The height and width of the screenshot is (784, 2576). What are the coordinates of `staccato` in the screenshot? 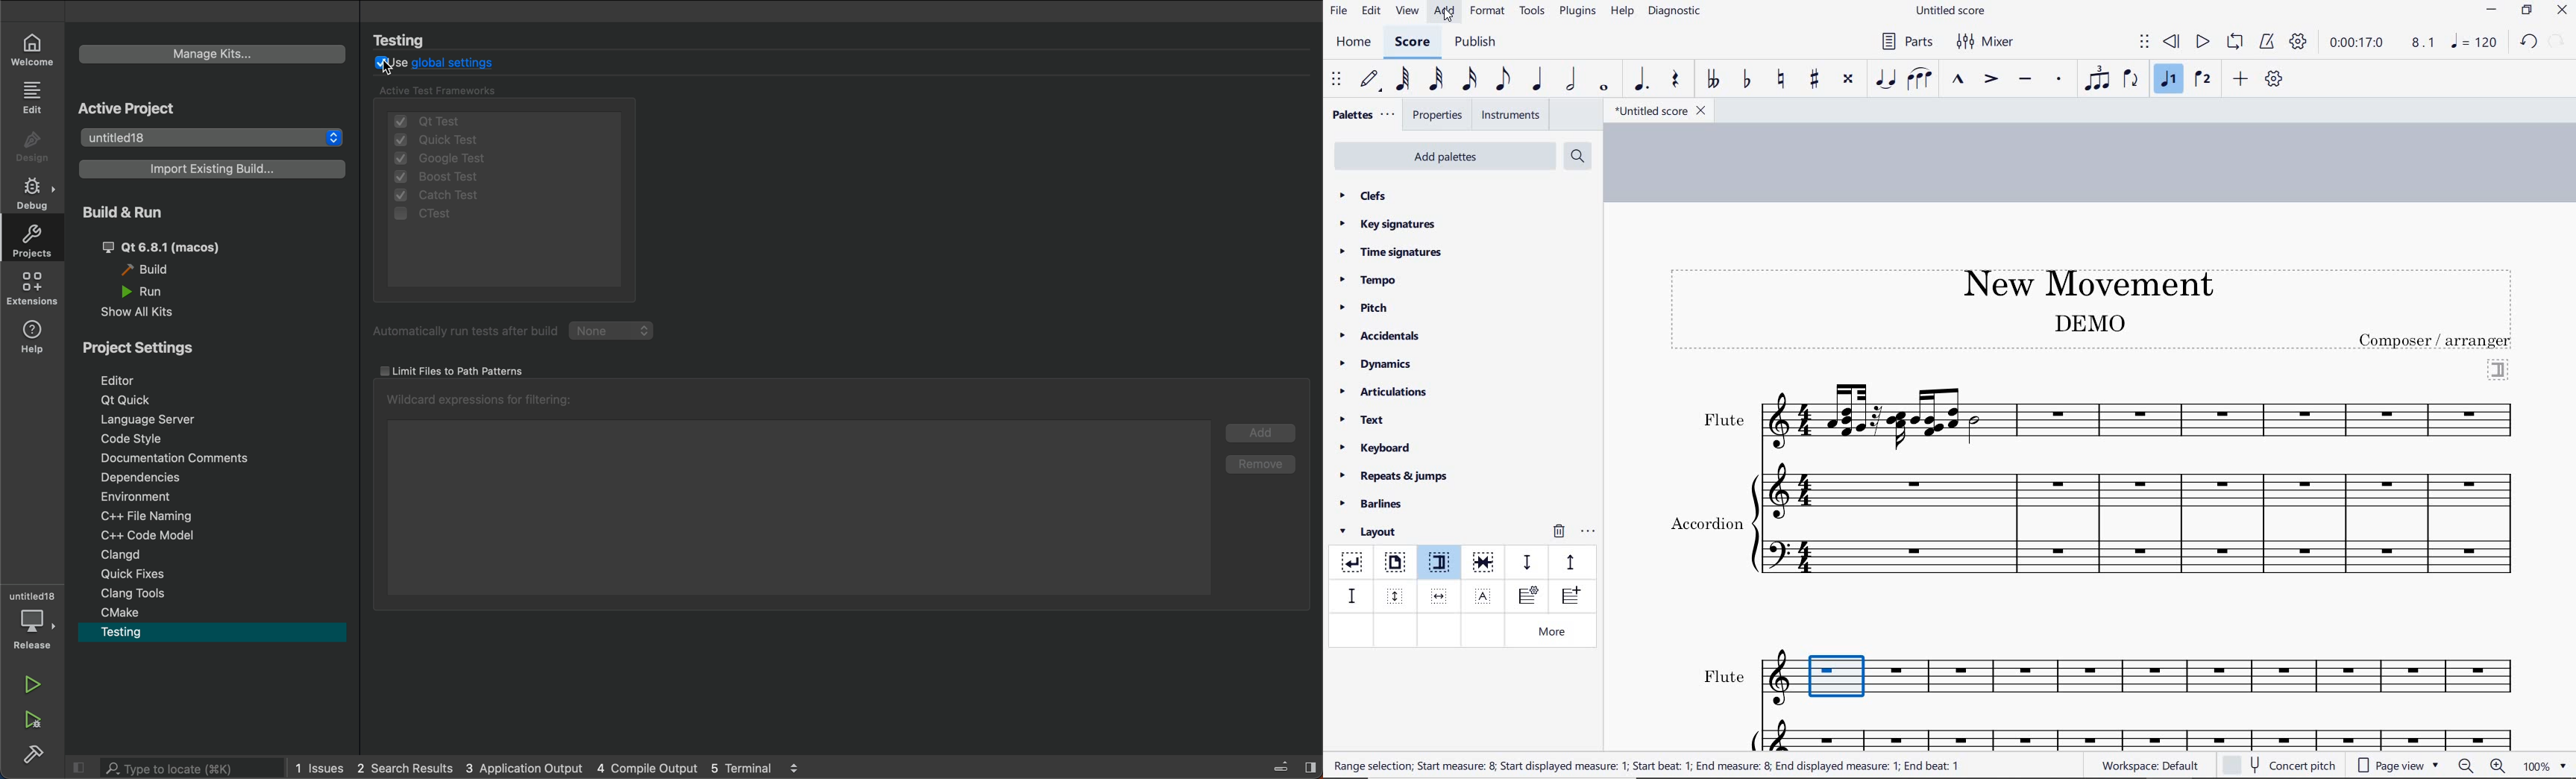 It's located at (2059, 79).